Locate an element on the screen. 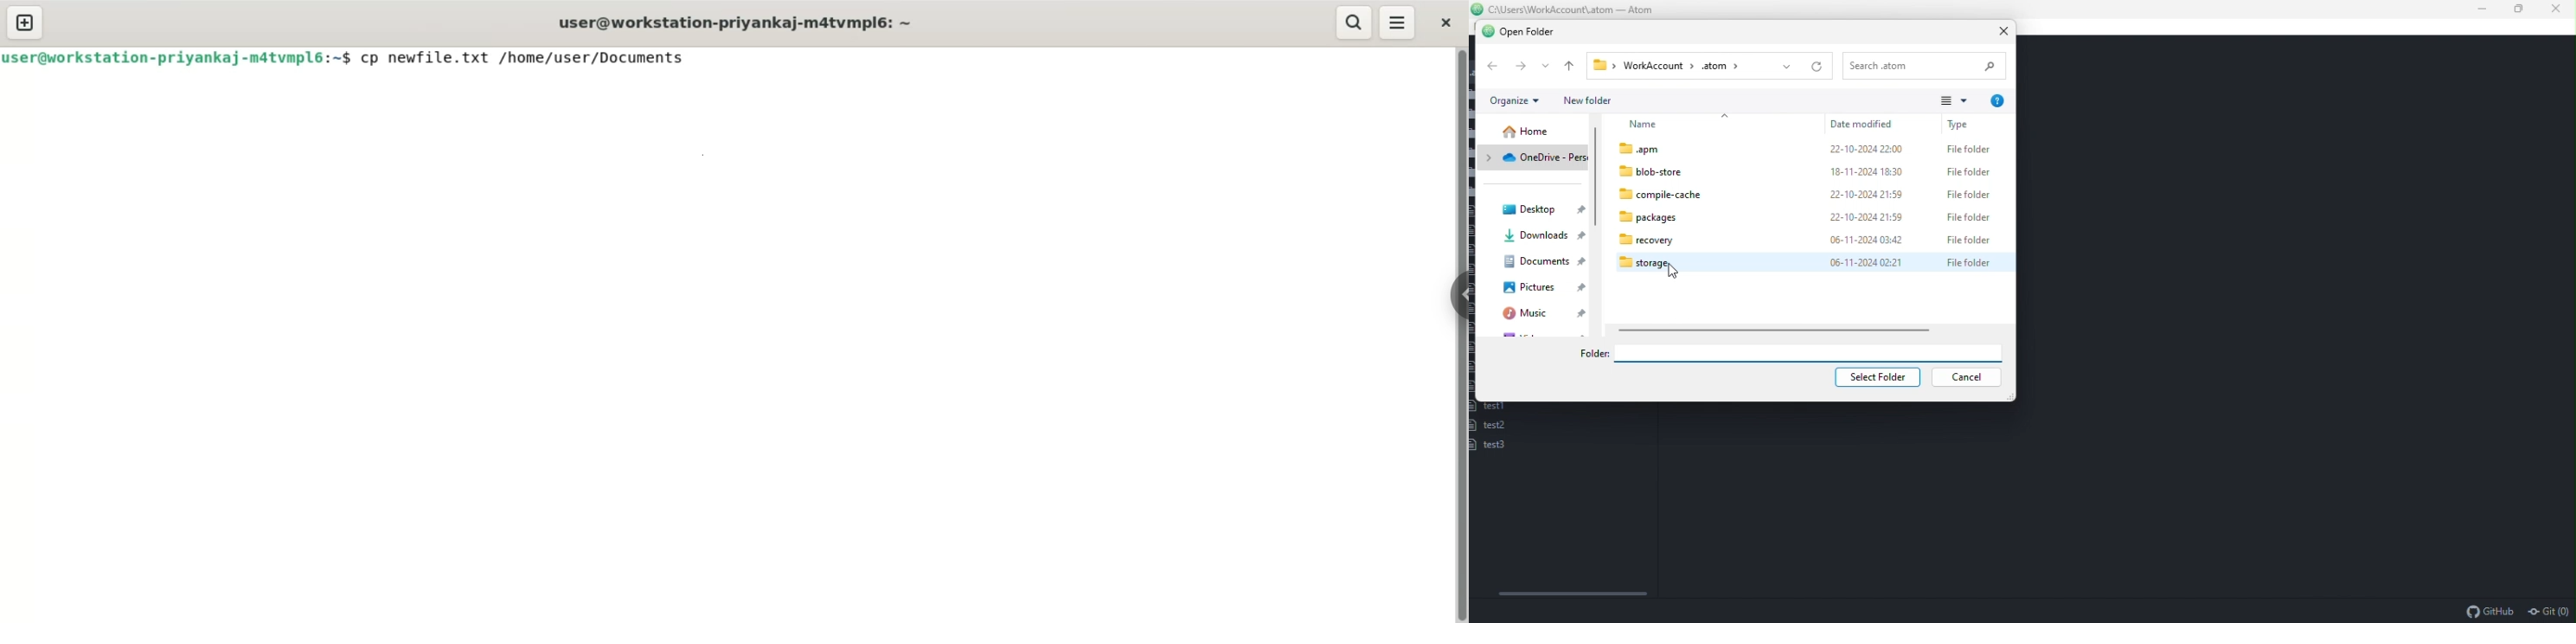 The height and width of the screenshot is (644, 2576). close is located at coordinates (1444, 20).